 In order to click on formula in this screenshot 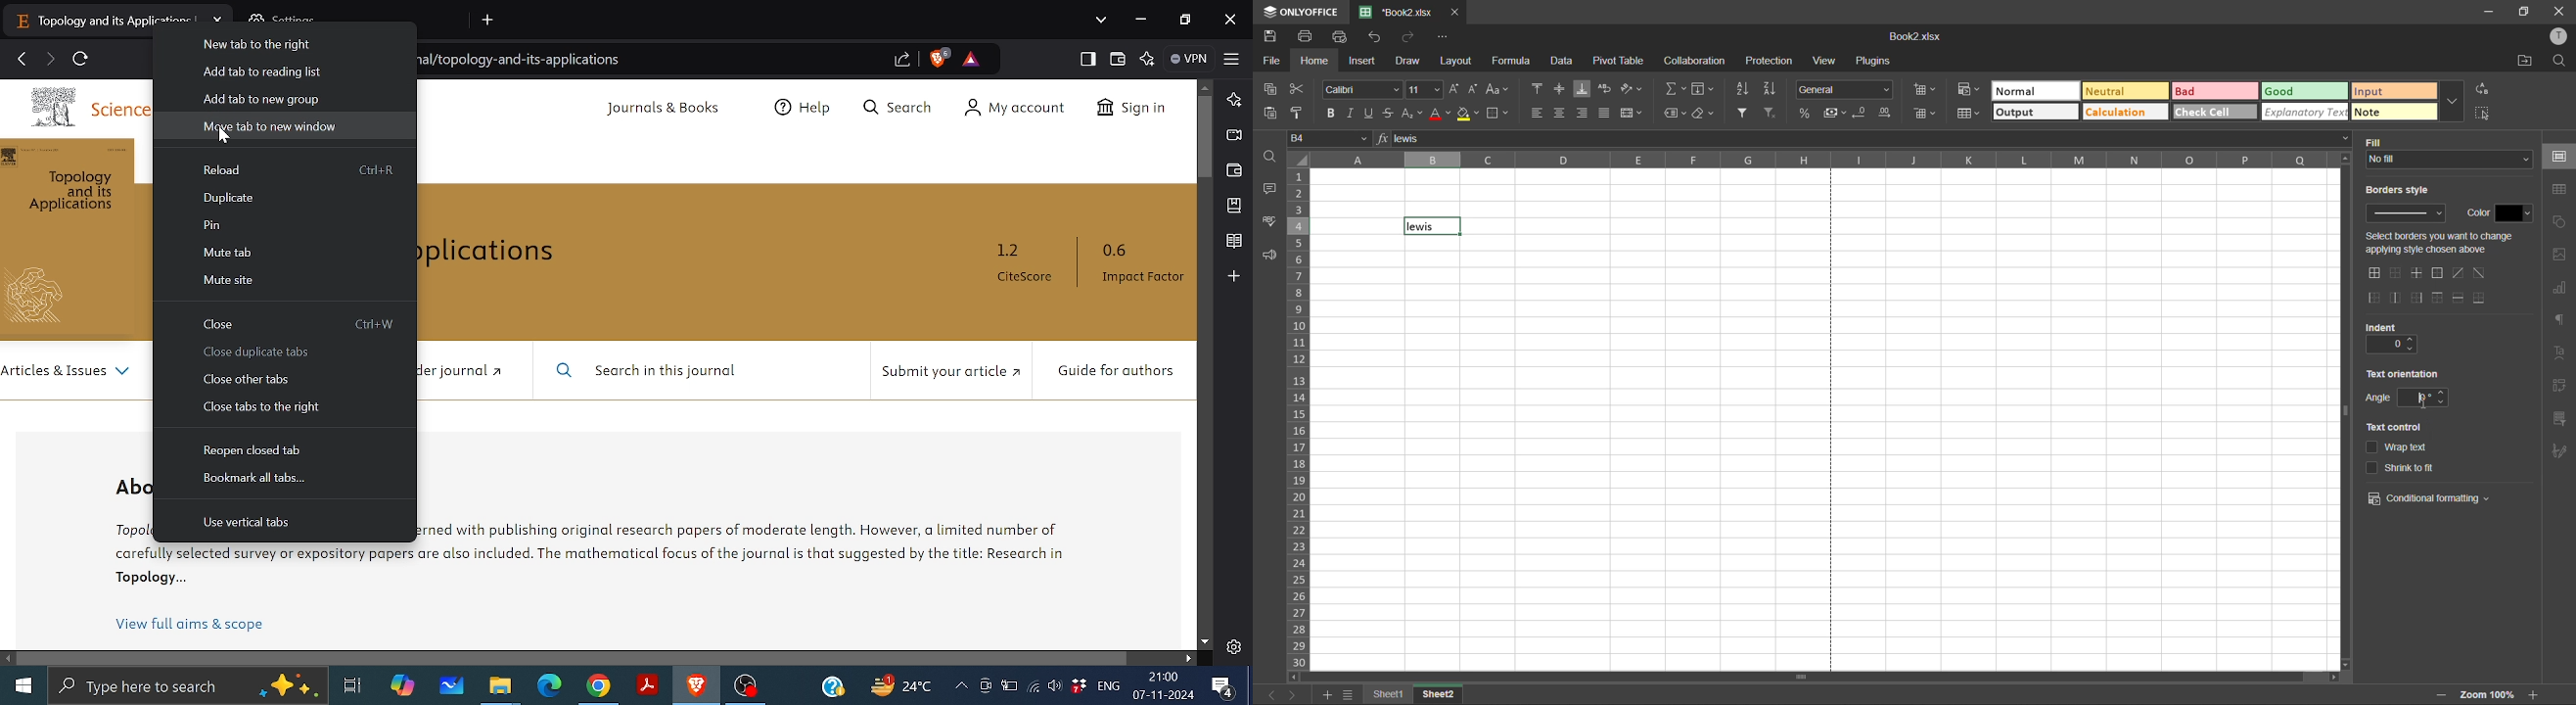, I will do `click(1513, 61)`.